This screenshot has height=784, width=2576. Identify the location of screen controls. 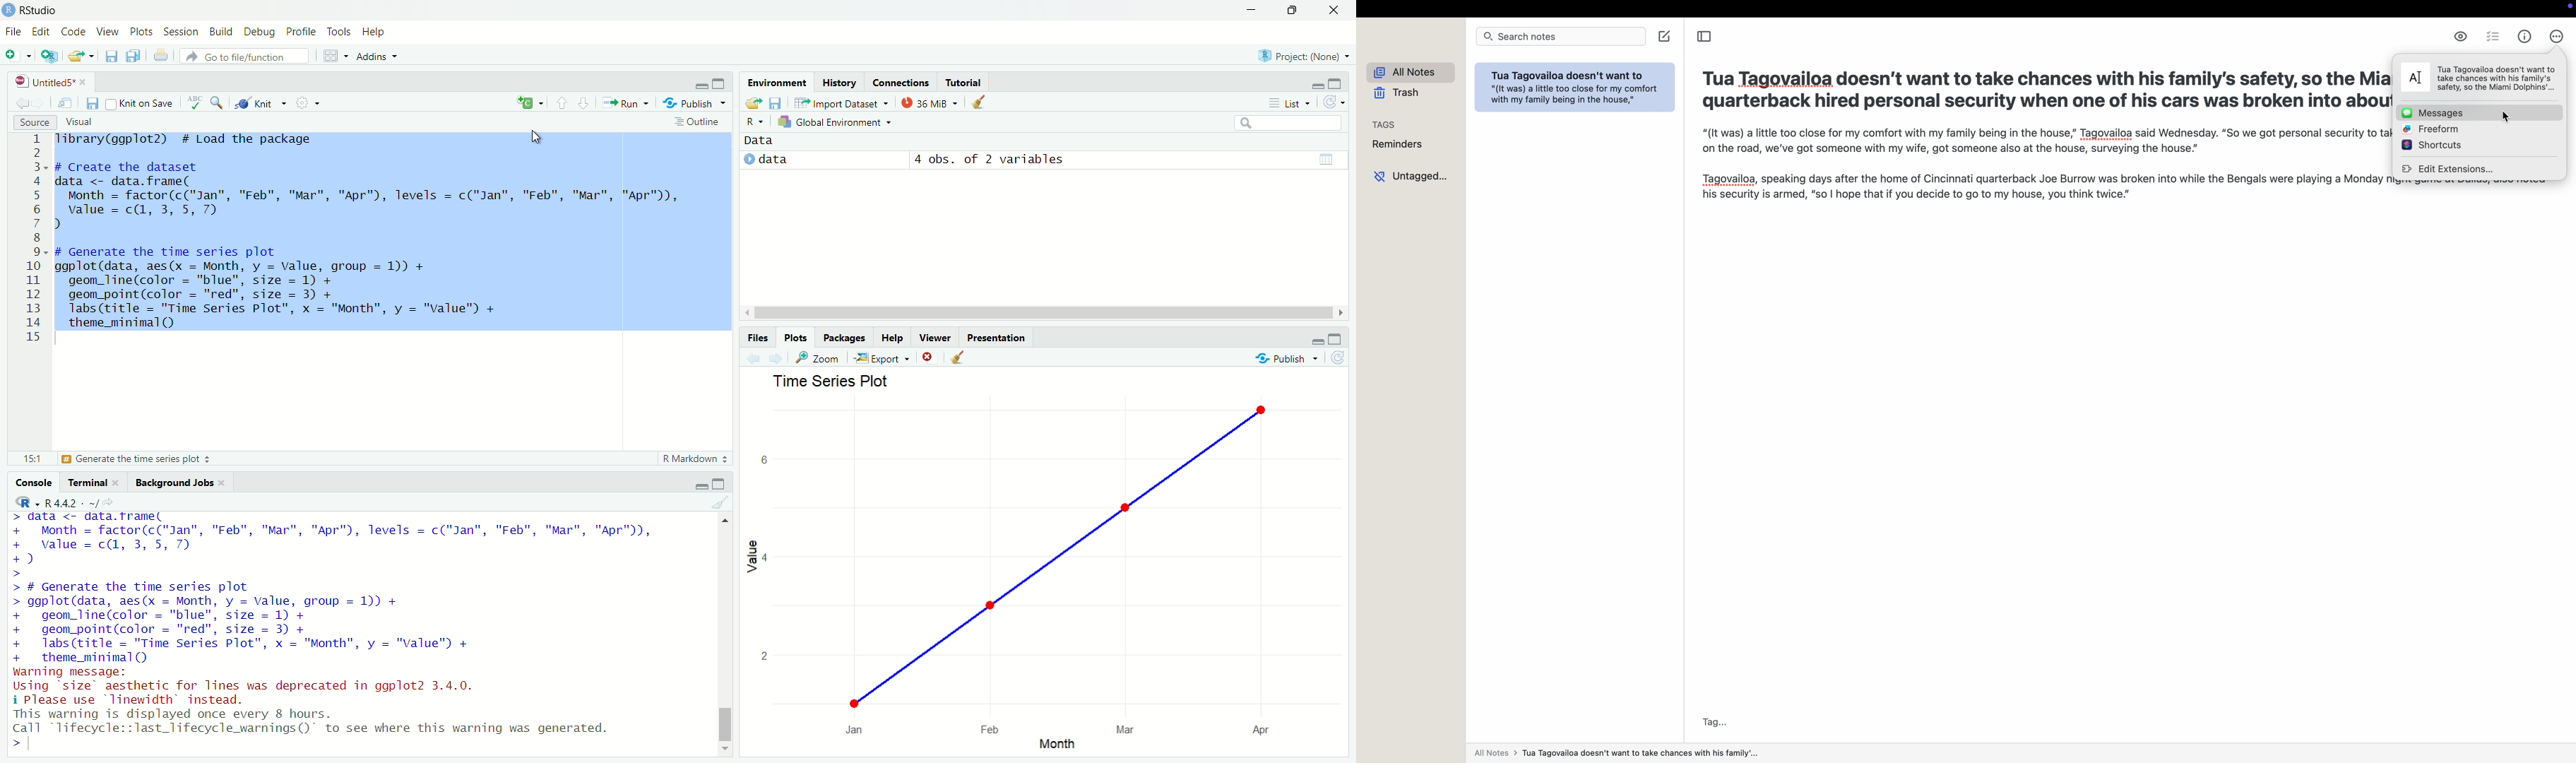
(2569, 9).